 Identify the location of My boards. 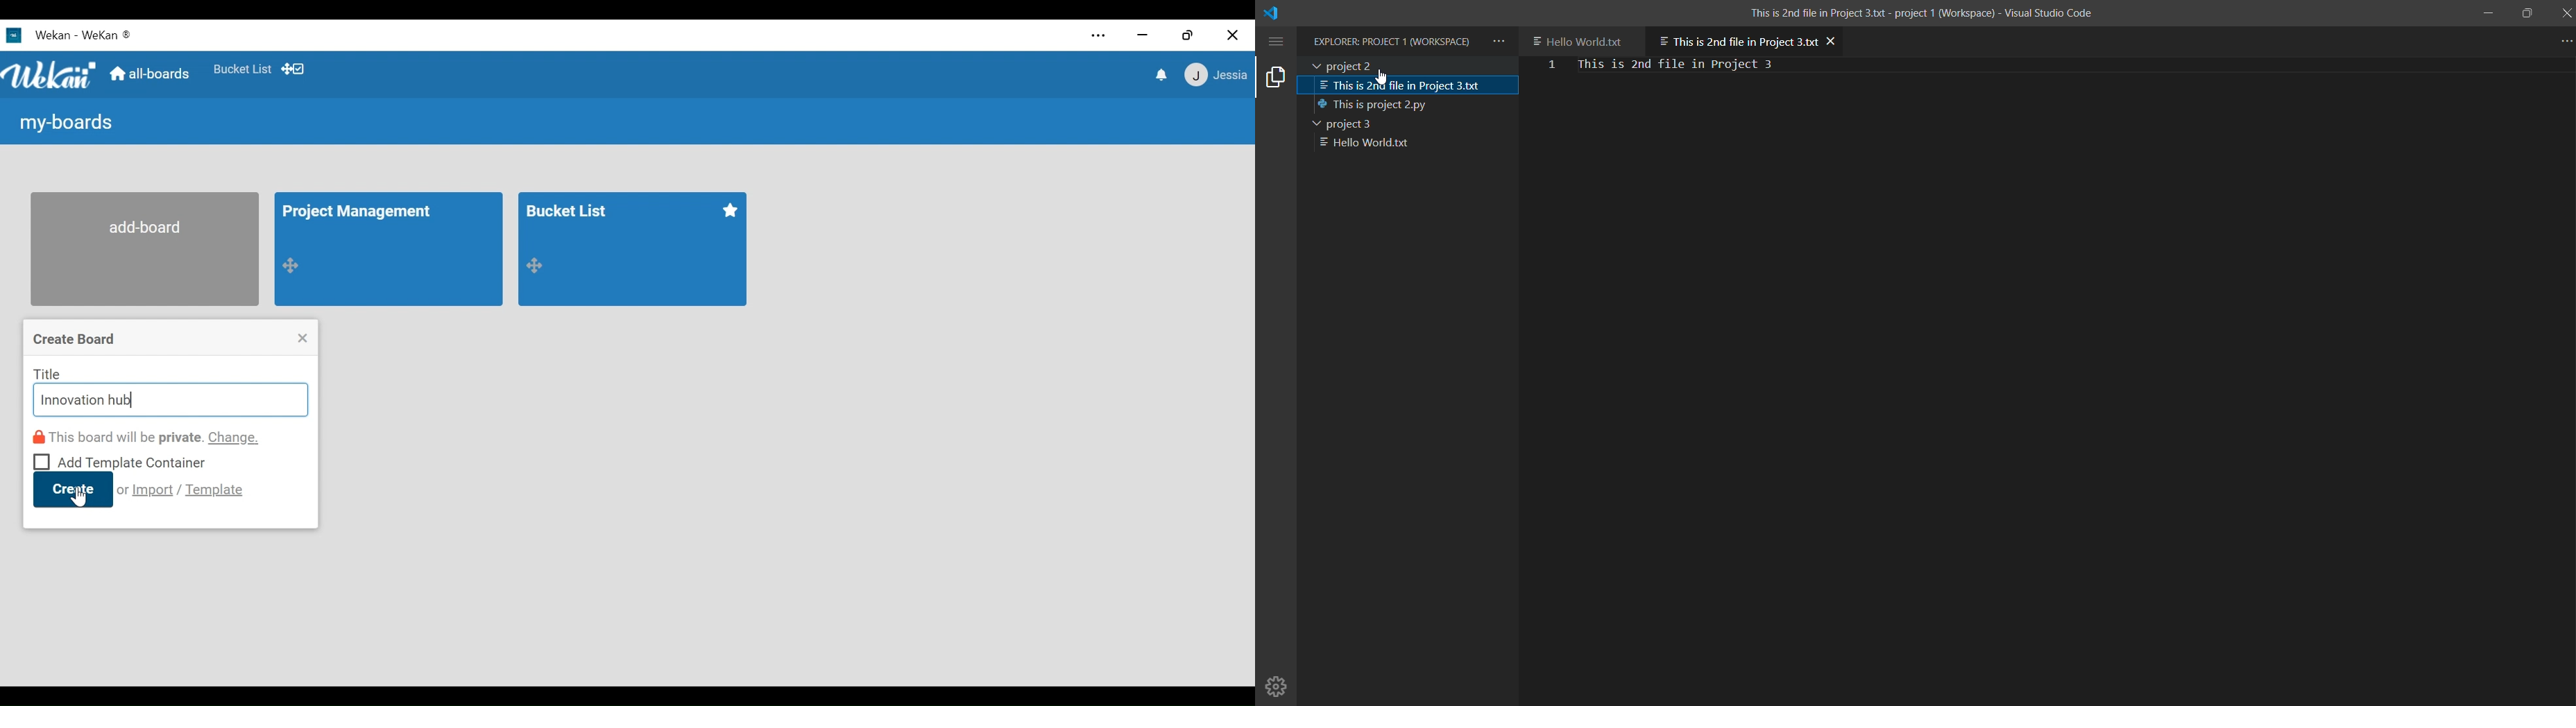
(63, 124).